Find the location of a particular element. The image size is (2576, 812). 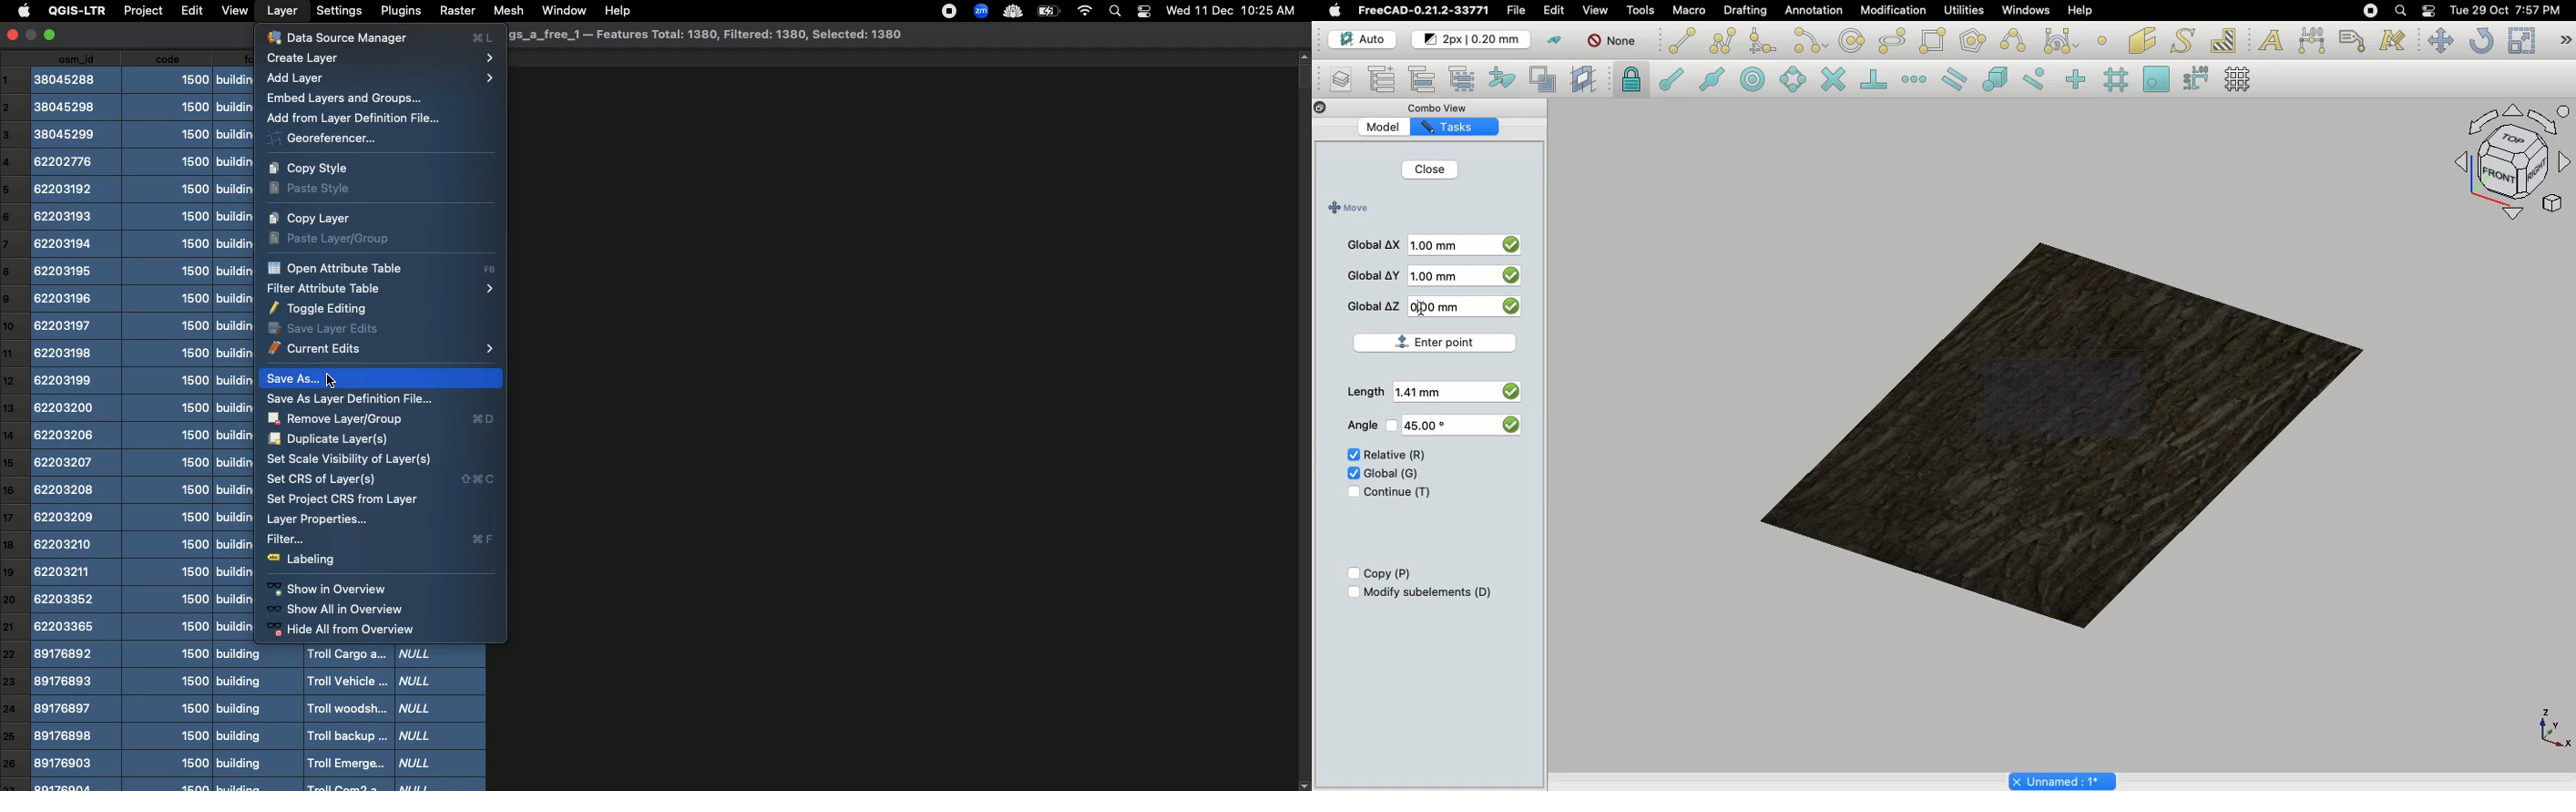

Snap perpendicular is located at coordinates (1877, 81).